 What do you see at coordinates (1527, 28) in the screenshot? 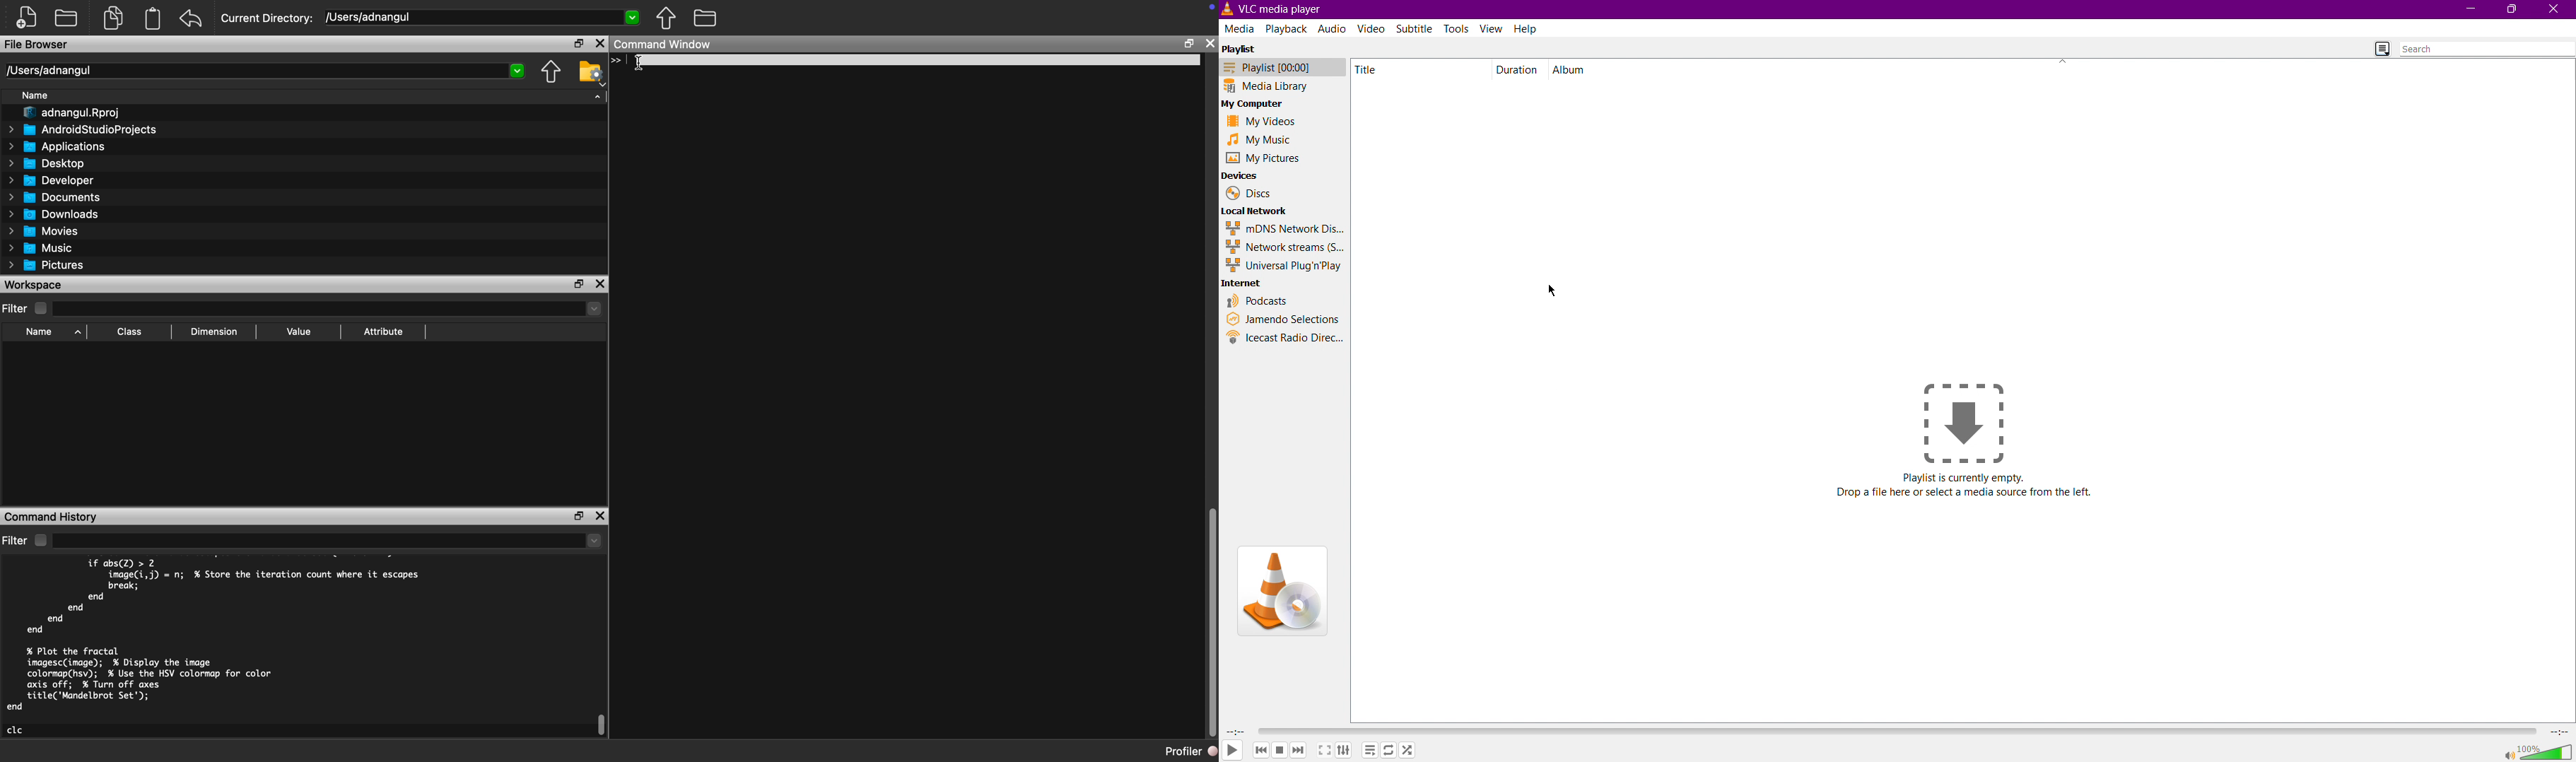
I see `Help` at bounding box center [1527, 28].